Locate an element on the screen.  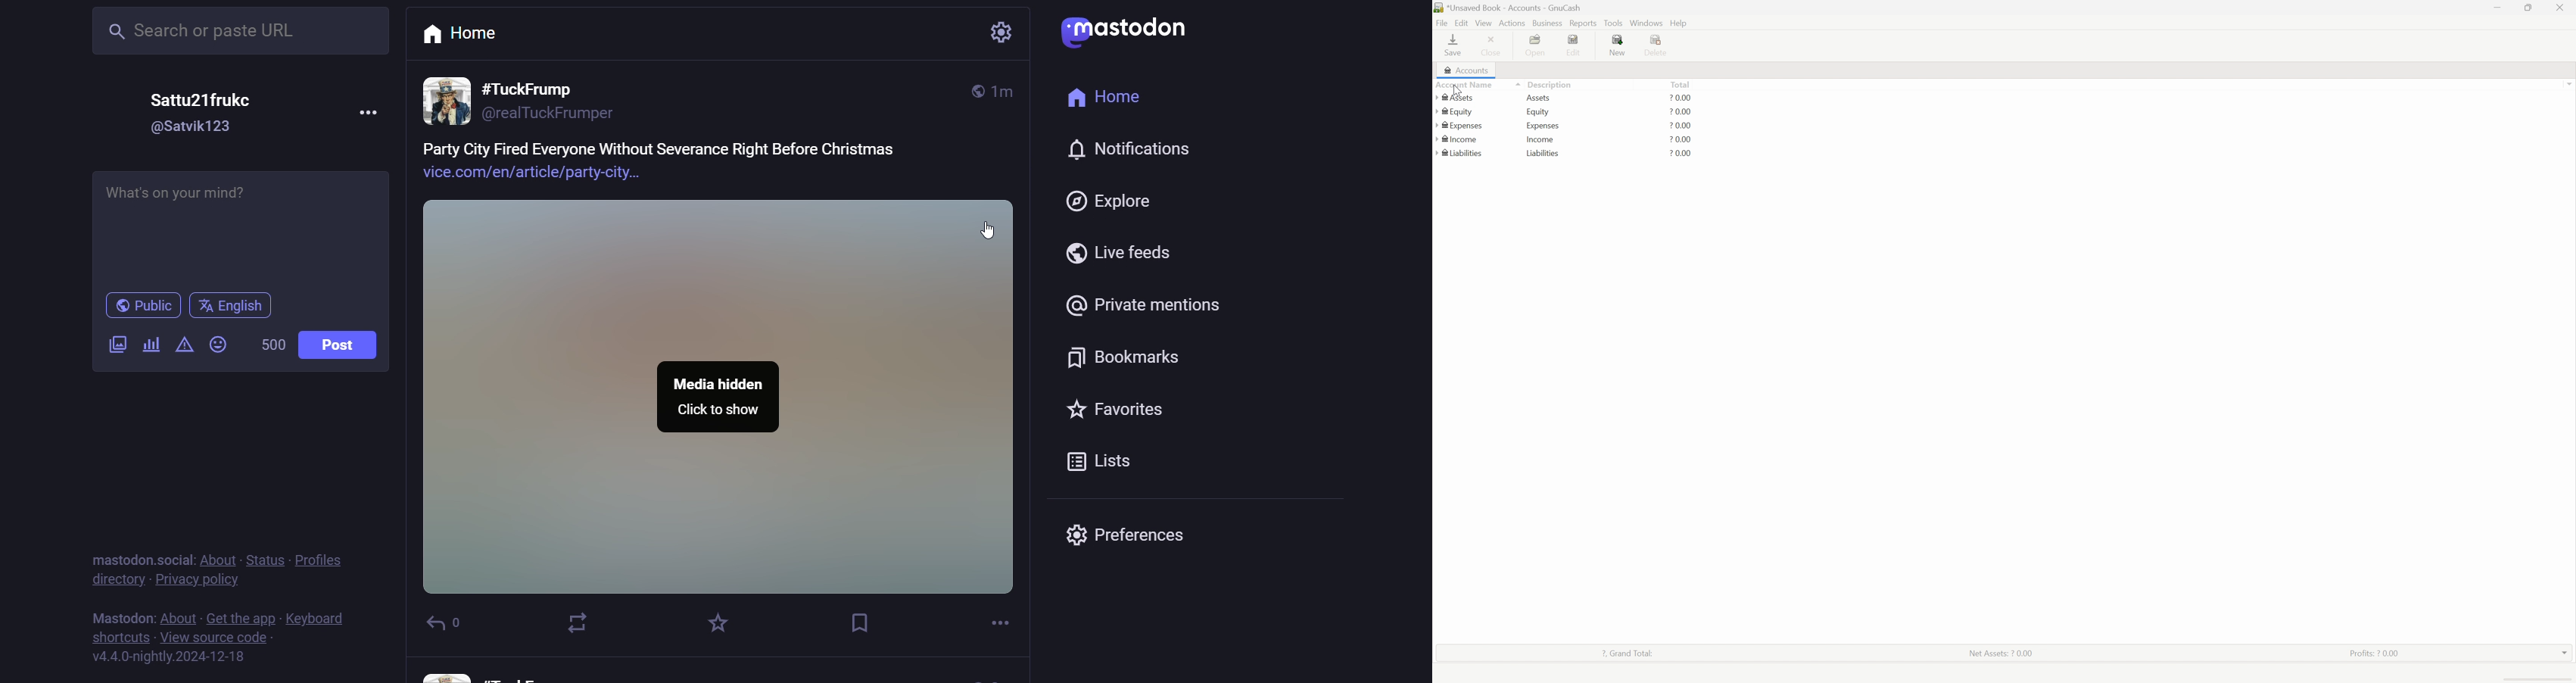
bookmarks is located at coordinates (859, 622).